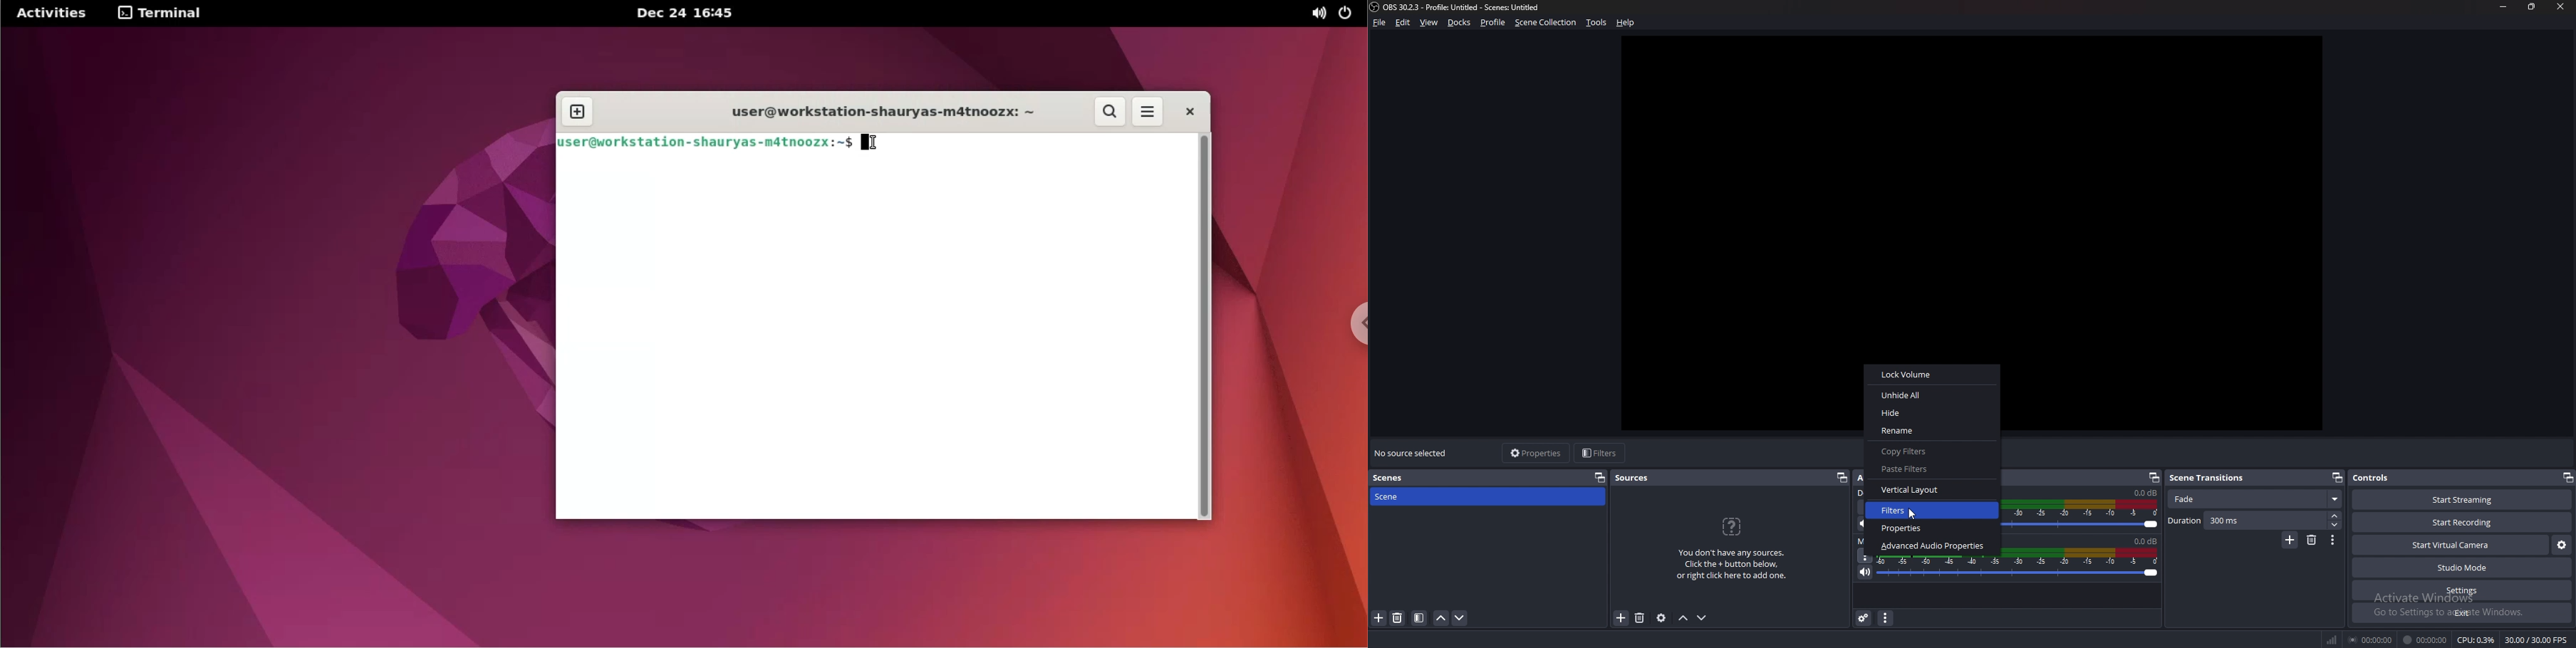  Describe the element at coordinates (2335, 515) in the screenshot. I see `increase duration` at that location.